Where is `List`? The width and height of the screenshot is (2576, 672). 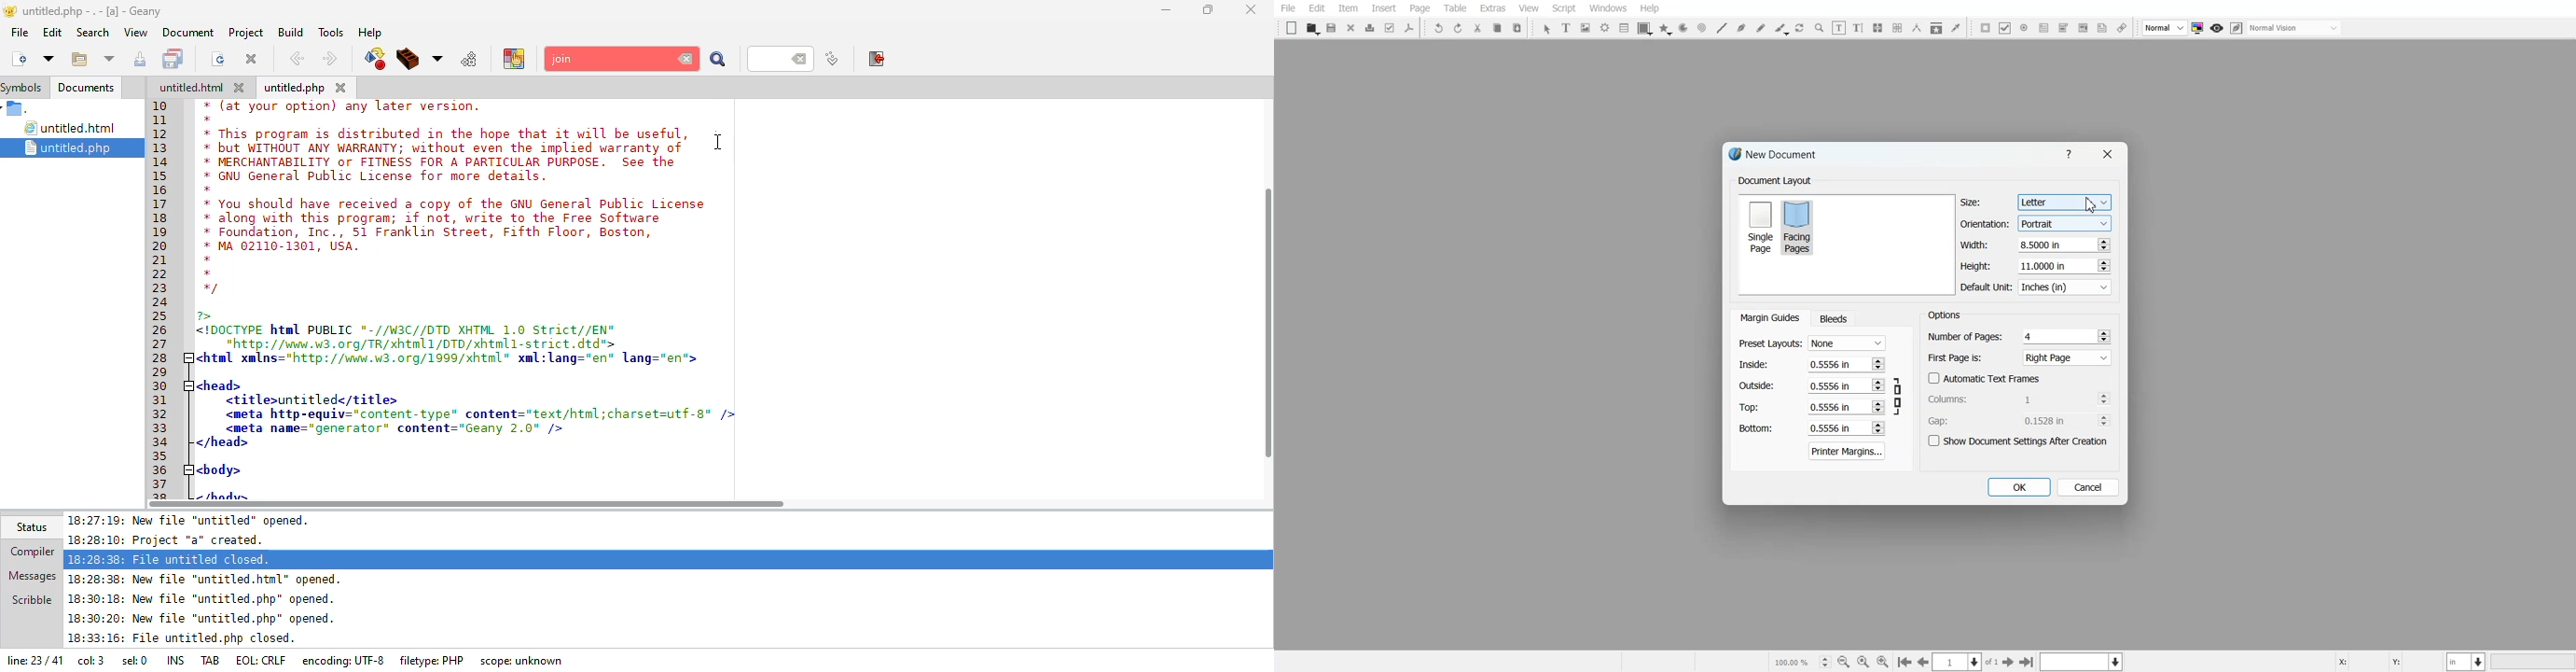
List is located at coordinates (1625, 27).